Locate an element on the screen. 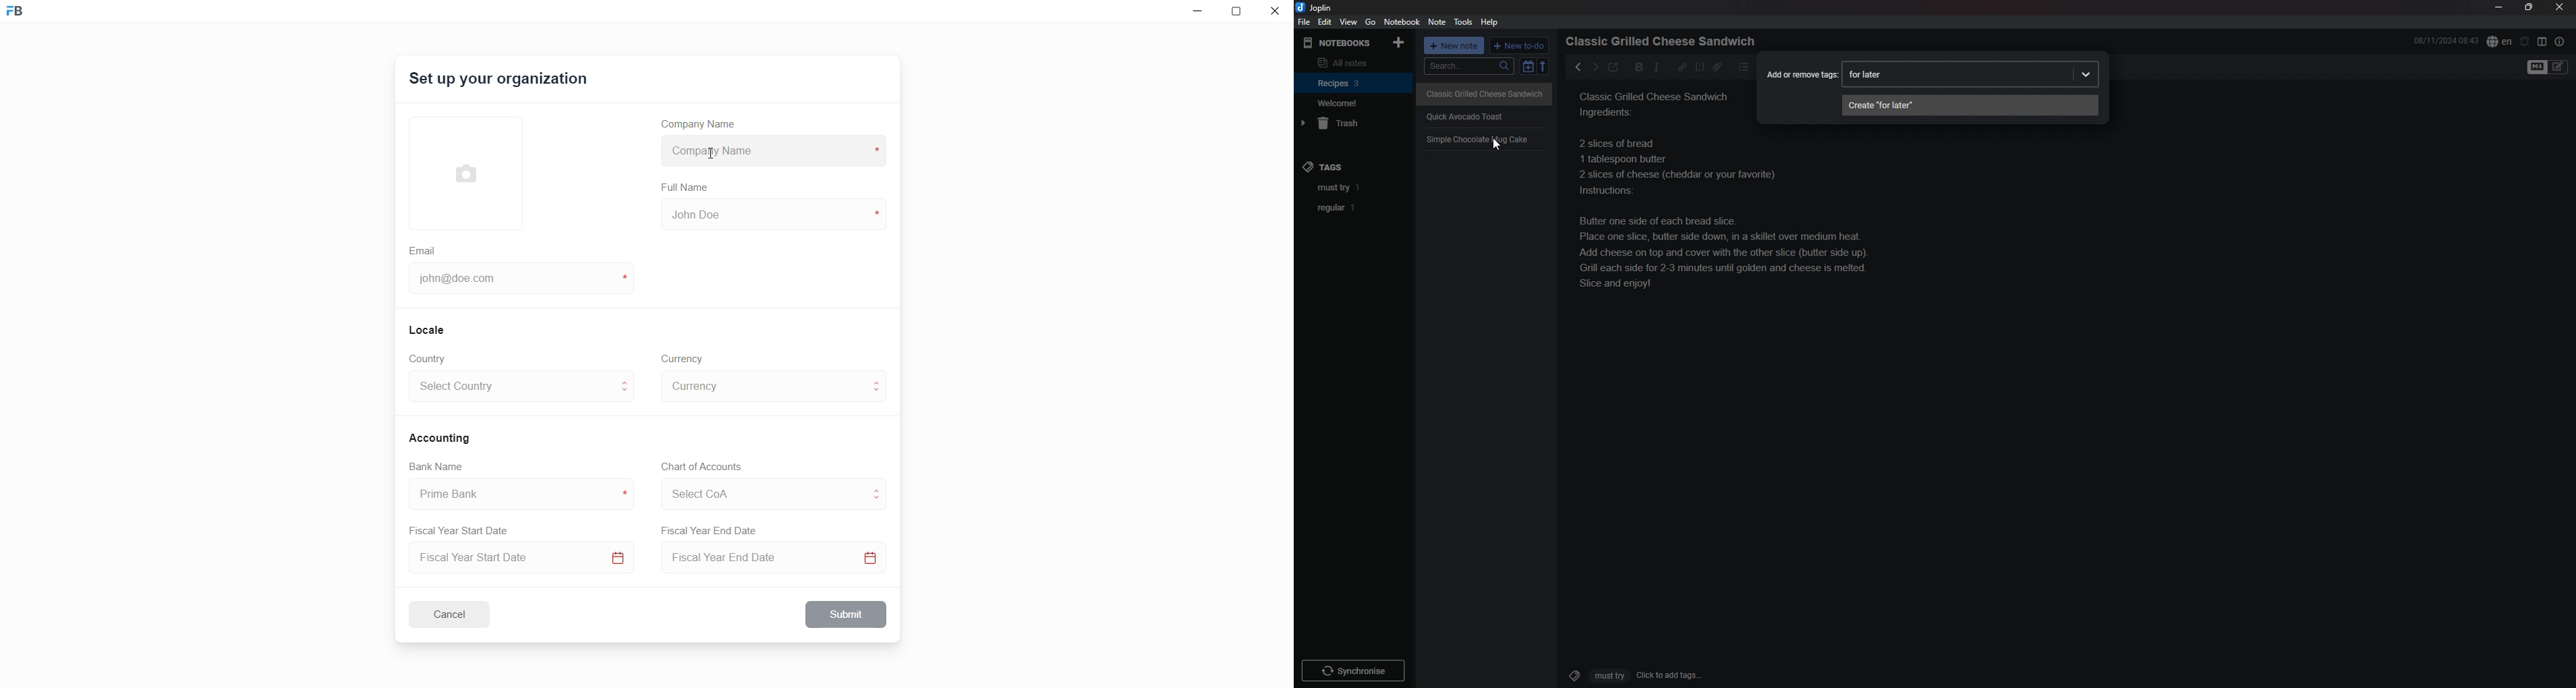 The width and height of the screenshot is (2576, 700). select country is located at coordinates (511, 389).